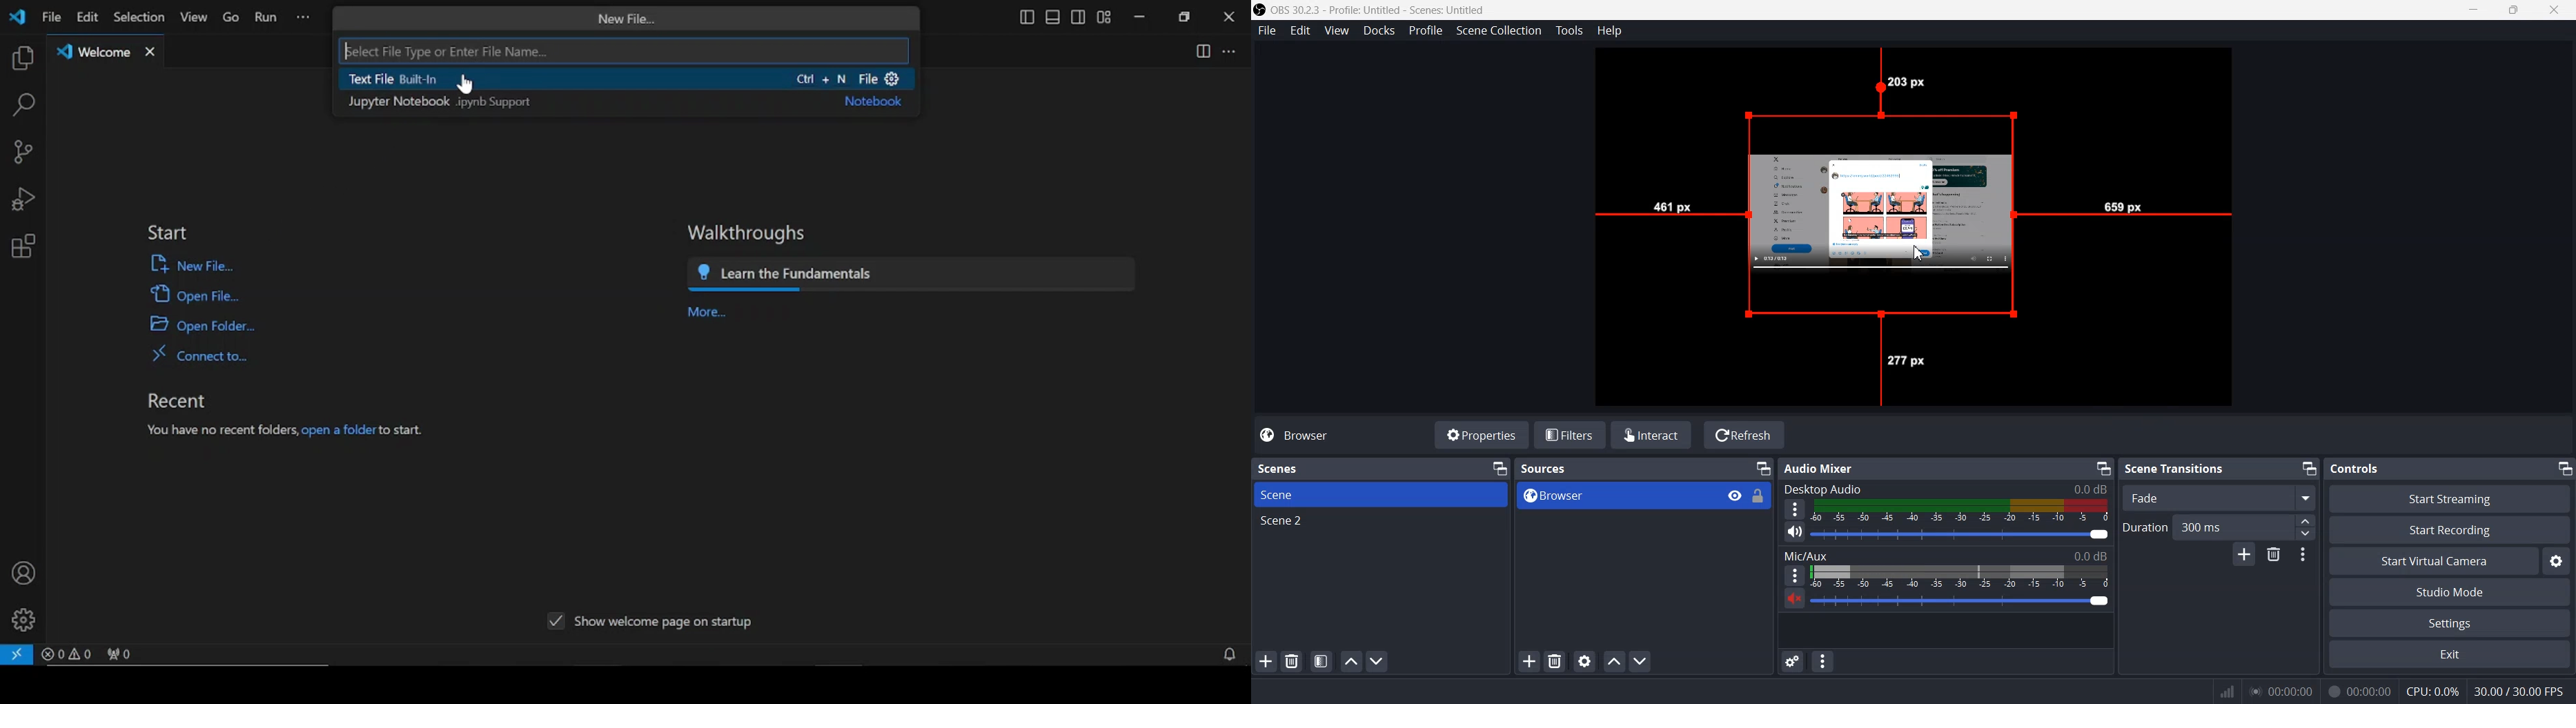 This screenshot has height=728, width=2576. I want to click on Audio mixer, so click(1853, 467).